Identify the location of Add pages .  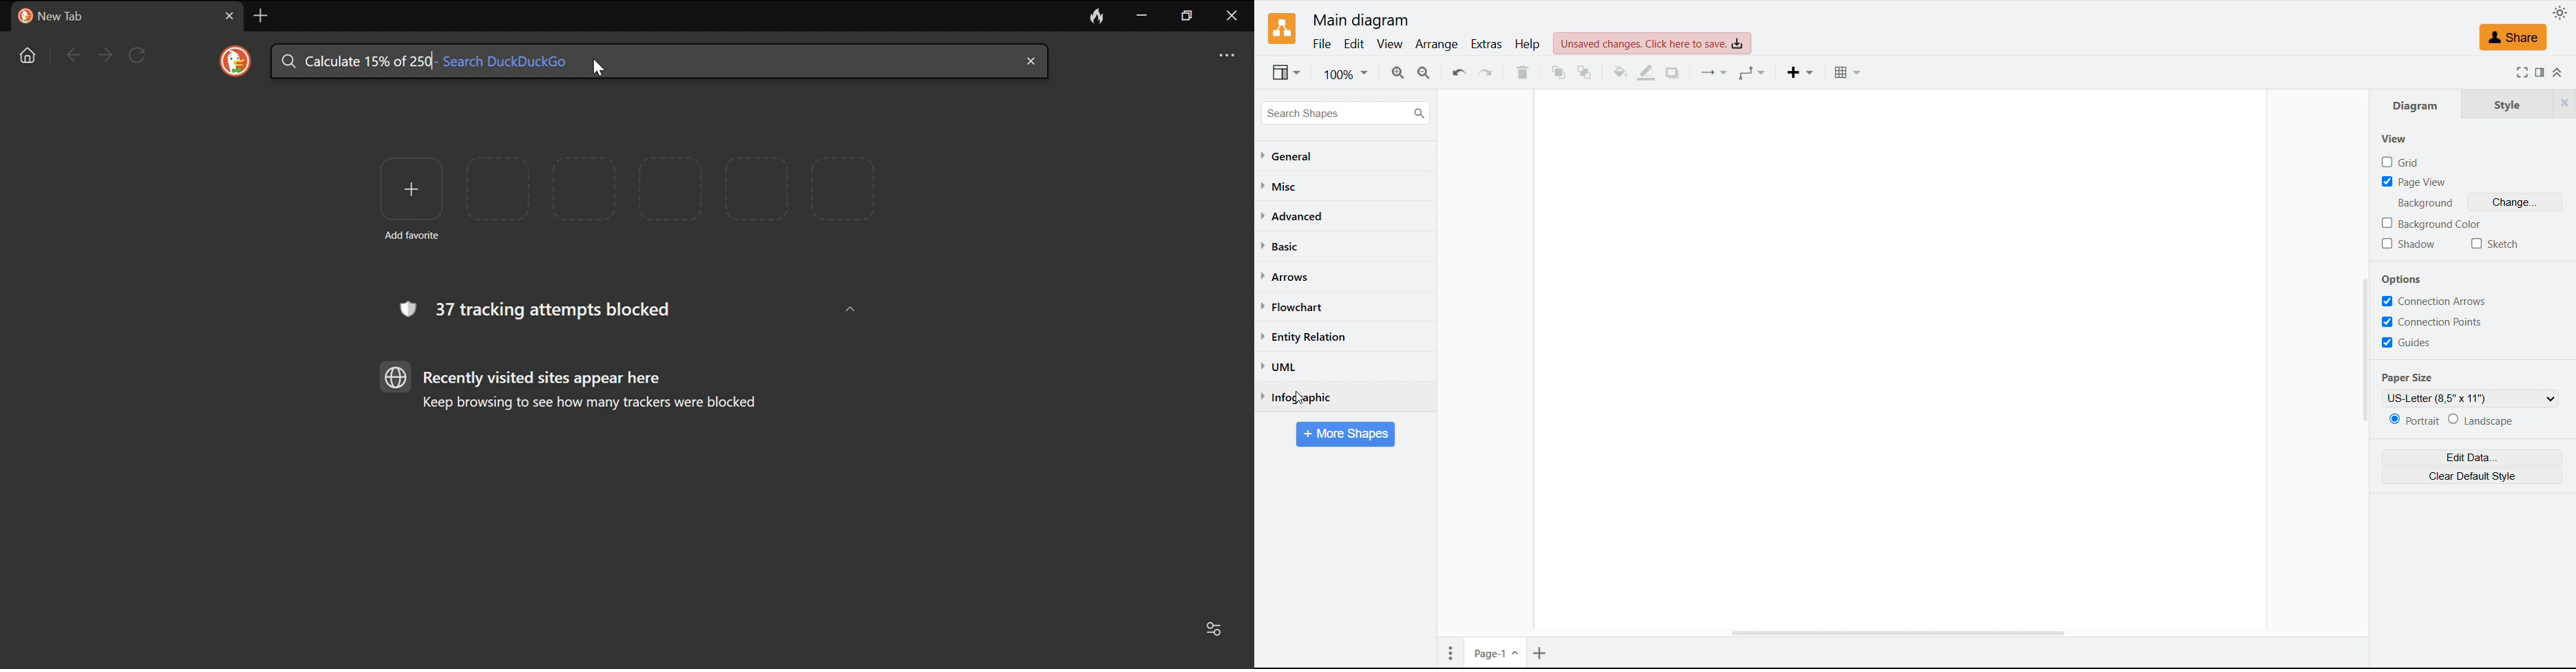
(1541, 651).